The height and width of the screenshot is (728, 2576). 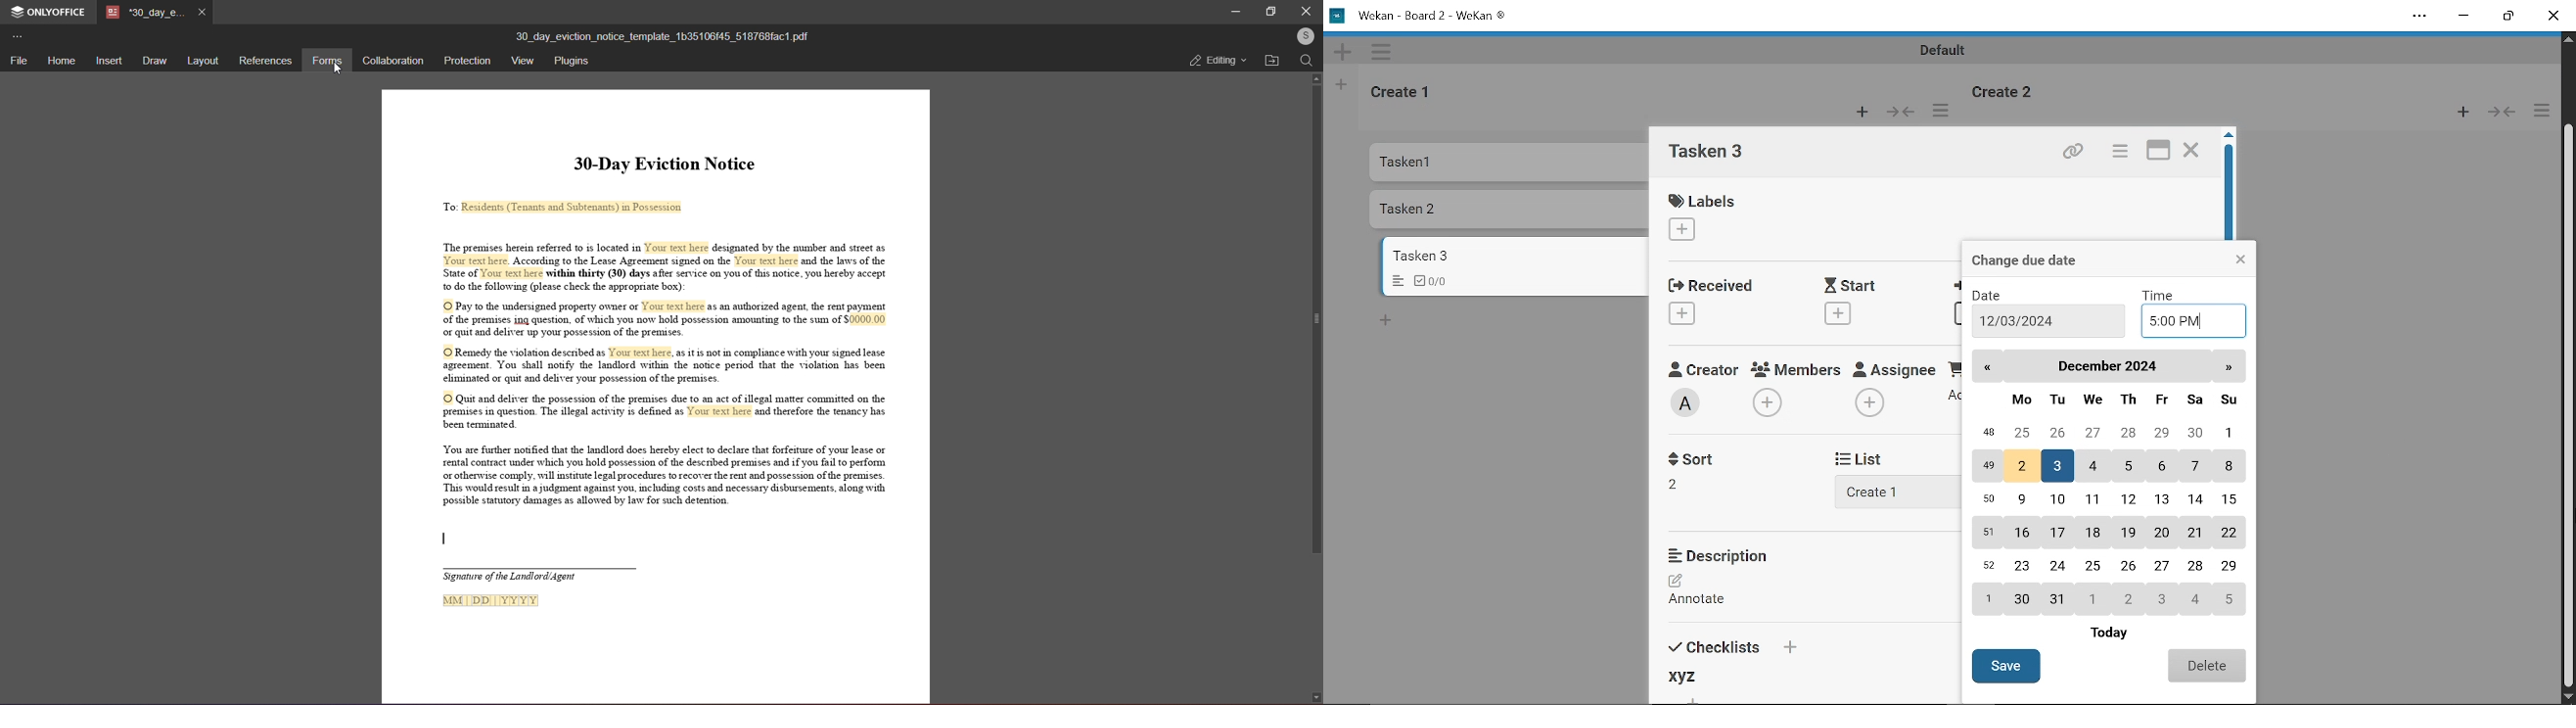 What do you see at coordinates (520, 60) in the screenshot?
I see `view` at bounding box center [520, 60].